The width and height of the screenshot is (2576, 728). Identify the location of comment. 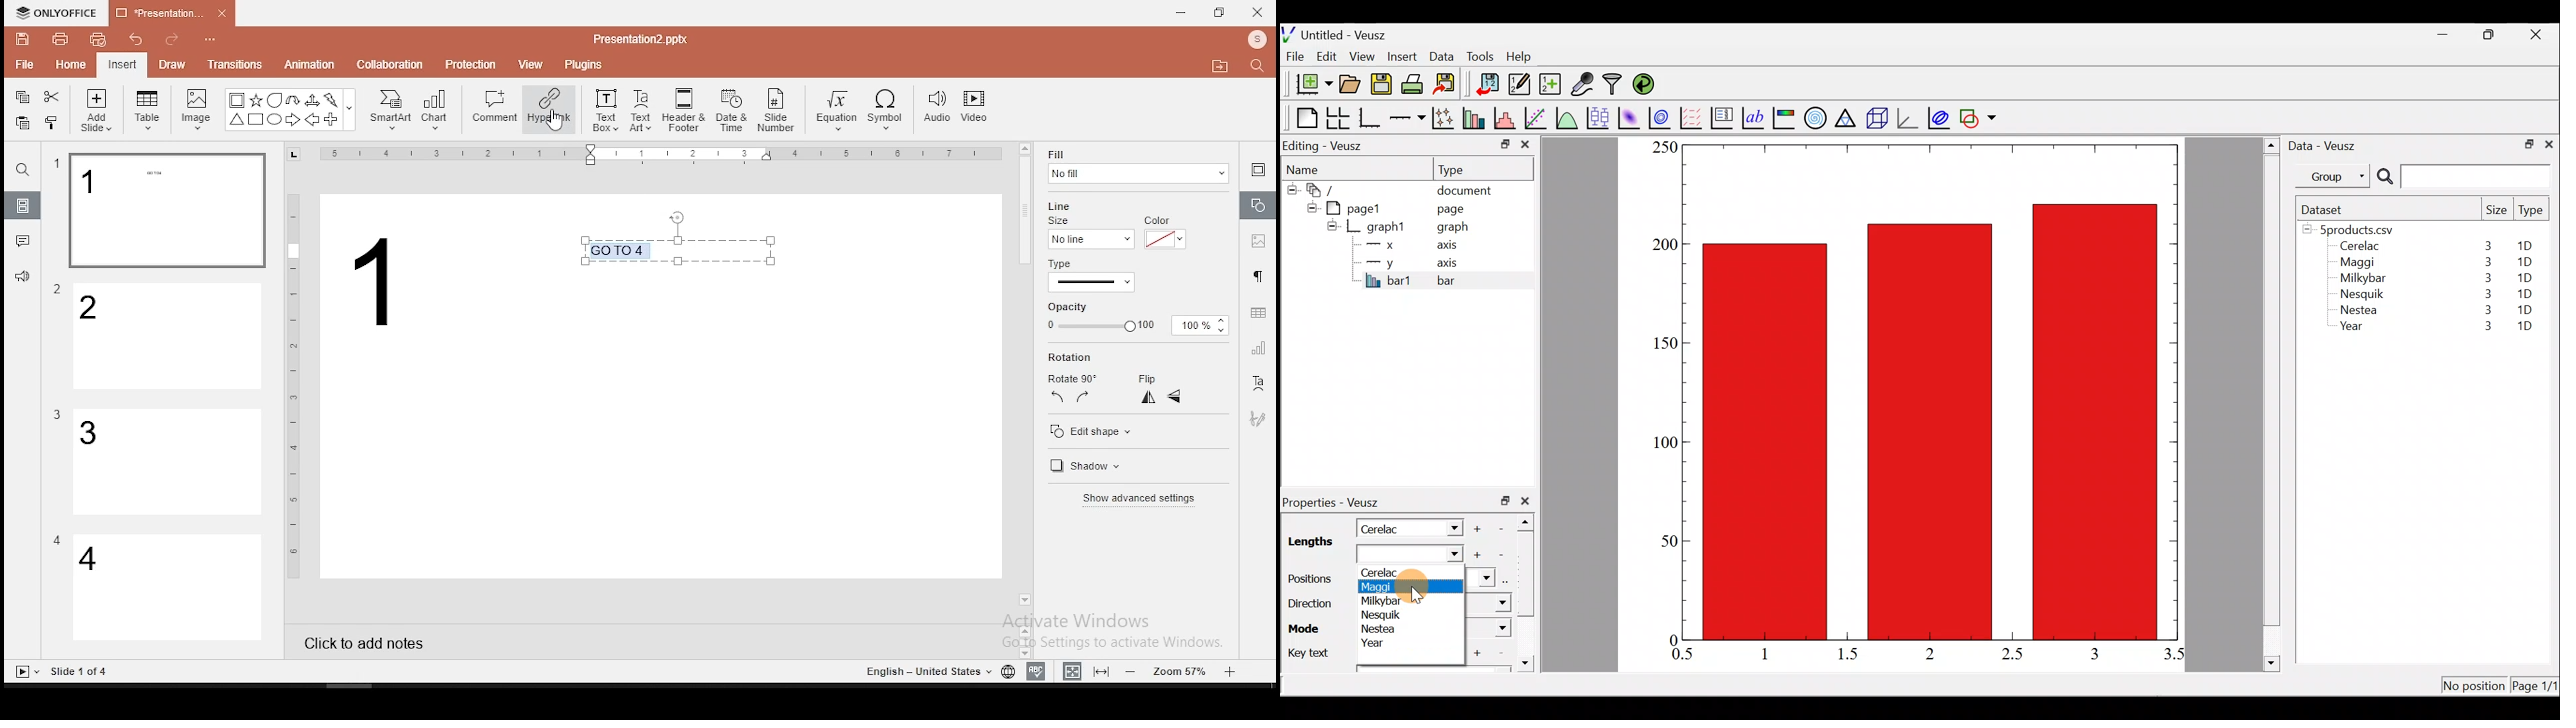
(495, 107).